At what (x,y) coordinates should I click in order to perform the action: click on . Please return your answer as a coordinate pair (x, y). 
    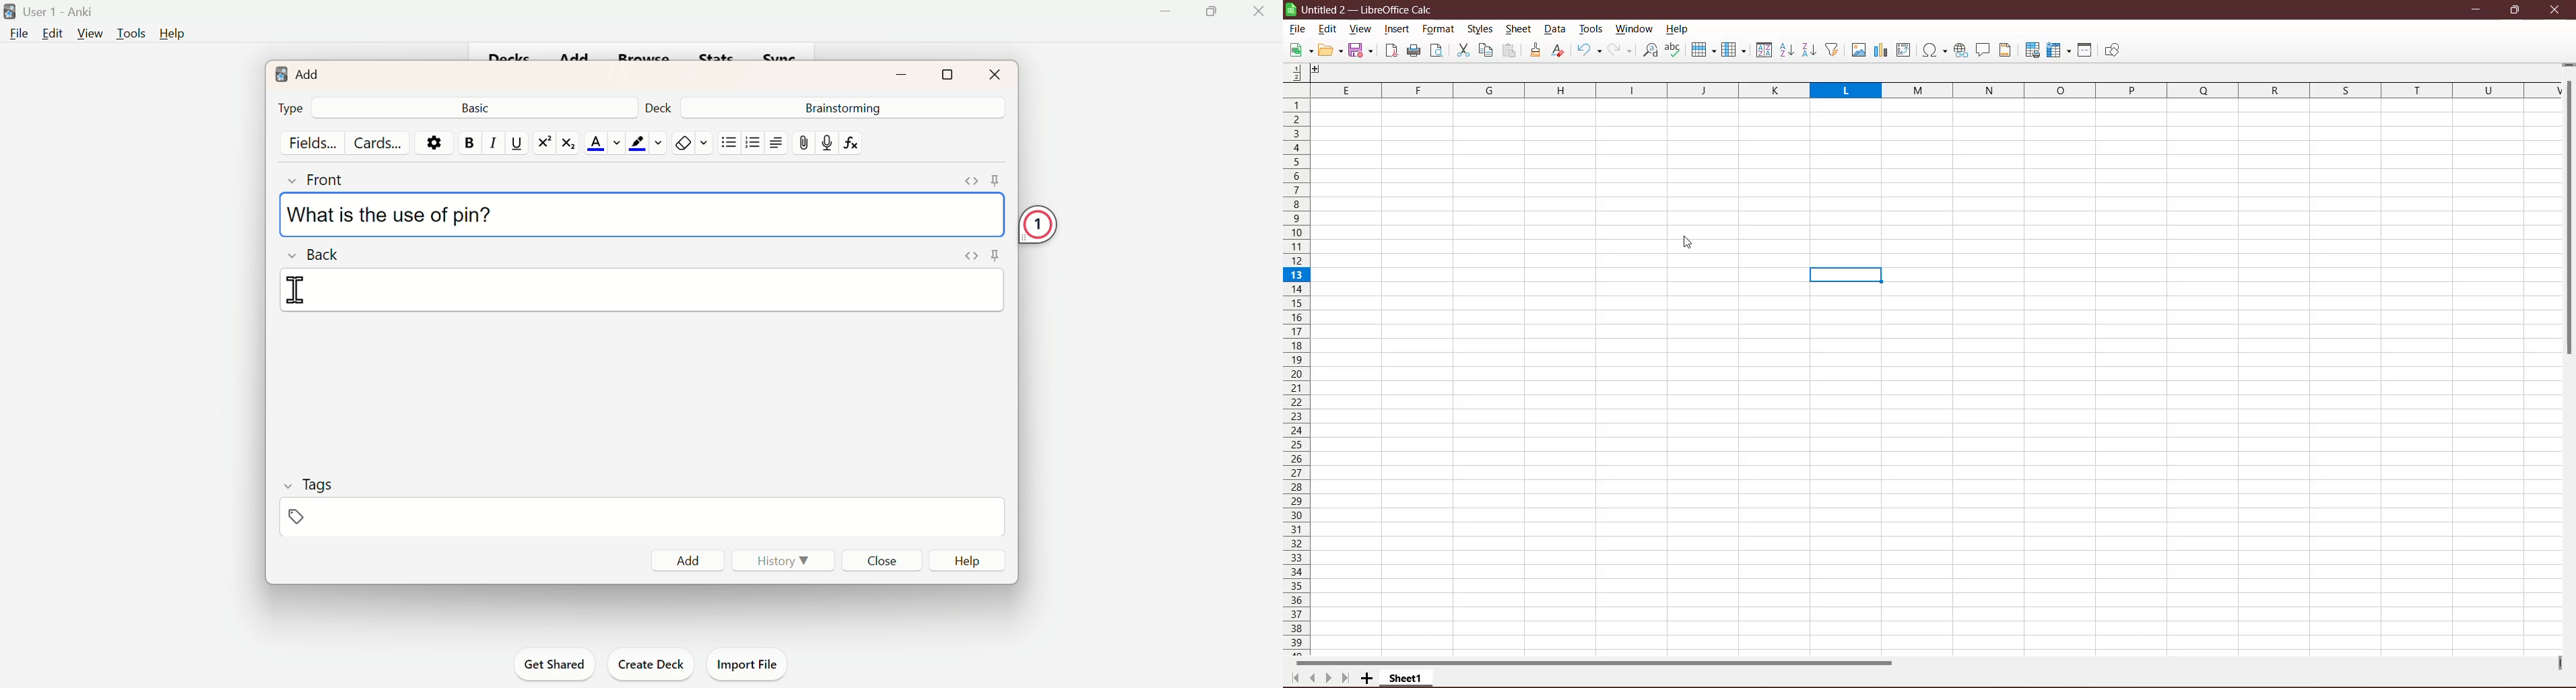
    Looking at the image, I should click on (20, 33).